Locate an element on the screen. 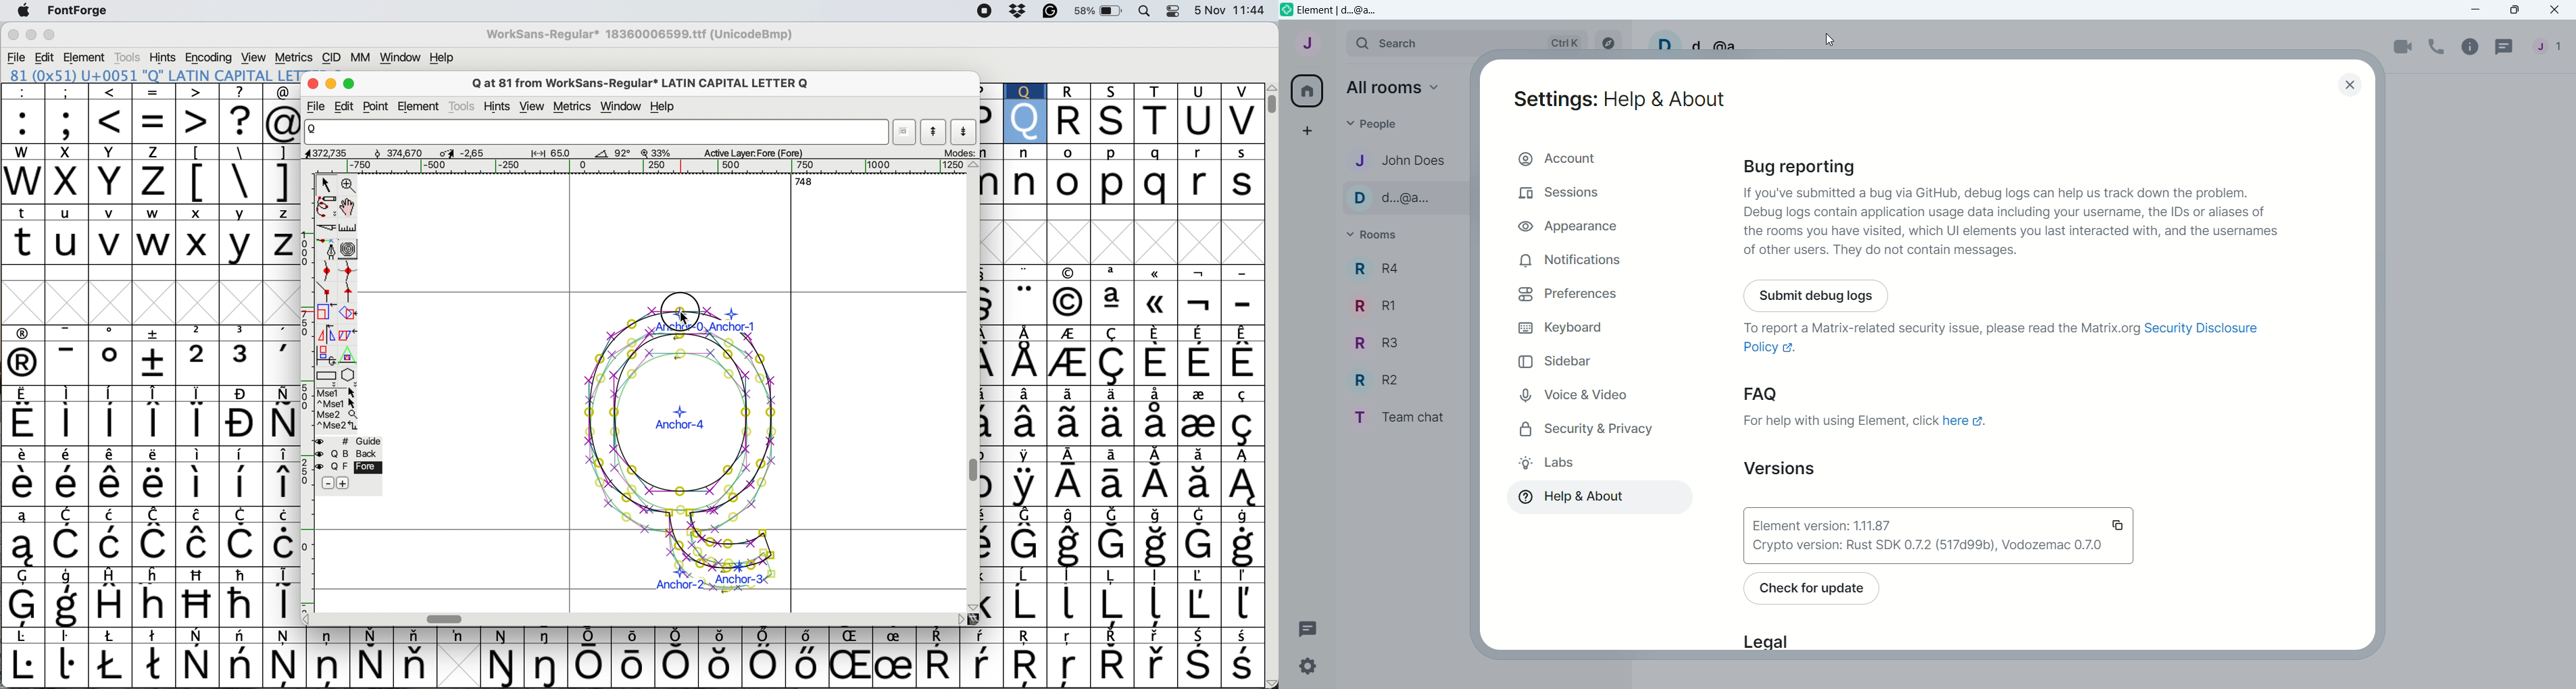 The width and height of the screenshot is (2576, 700). Appearance is located at coordinates (1561, 228).